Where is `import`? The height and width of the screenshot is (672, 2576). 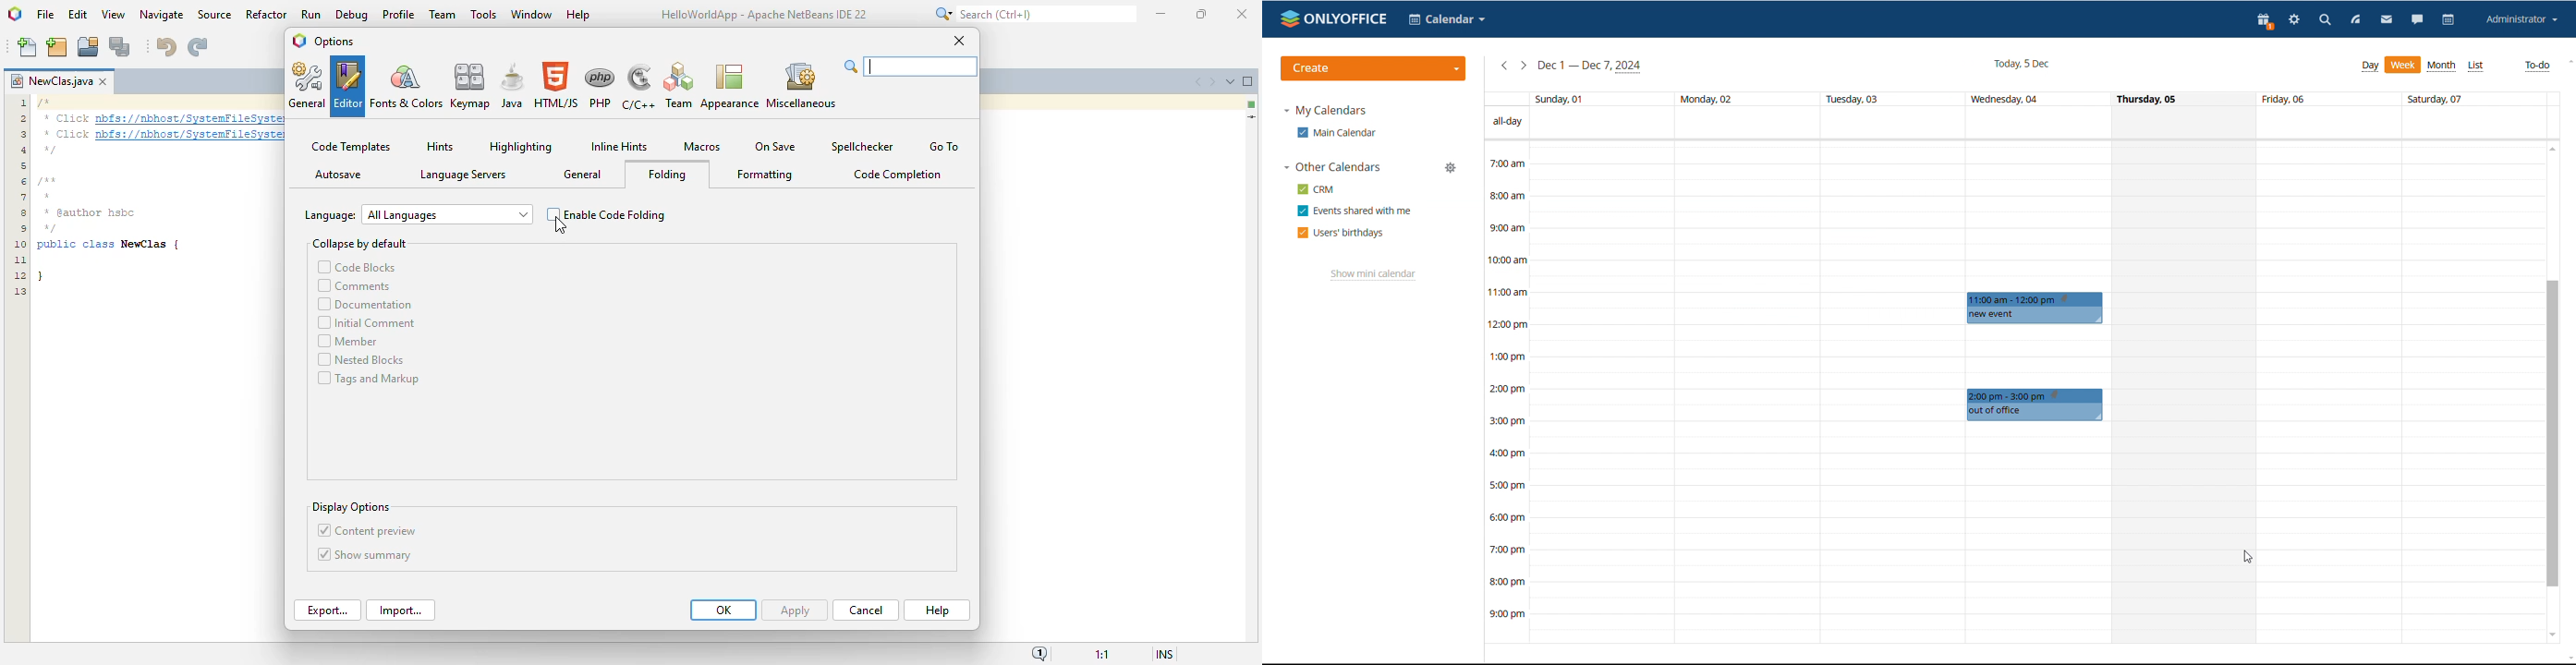 import is located at coordinates (401, 611).